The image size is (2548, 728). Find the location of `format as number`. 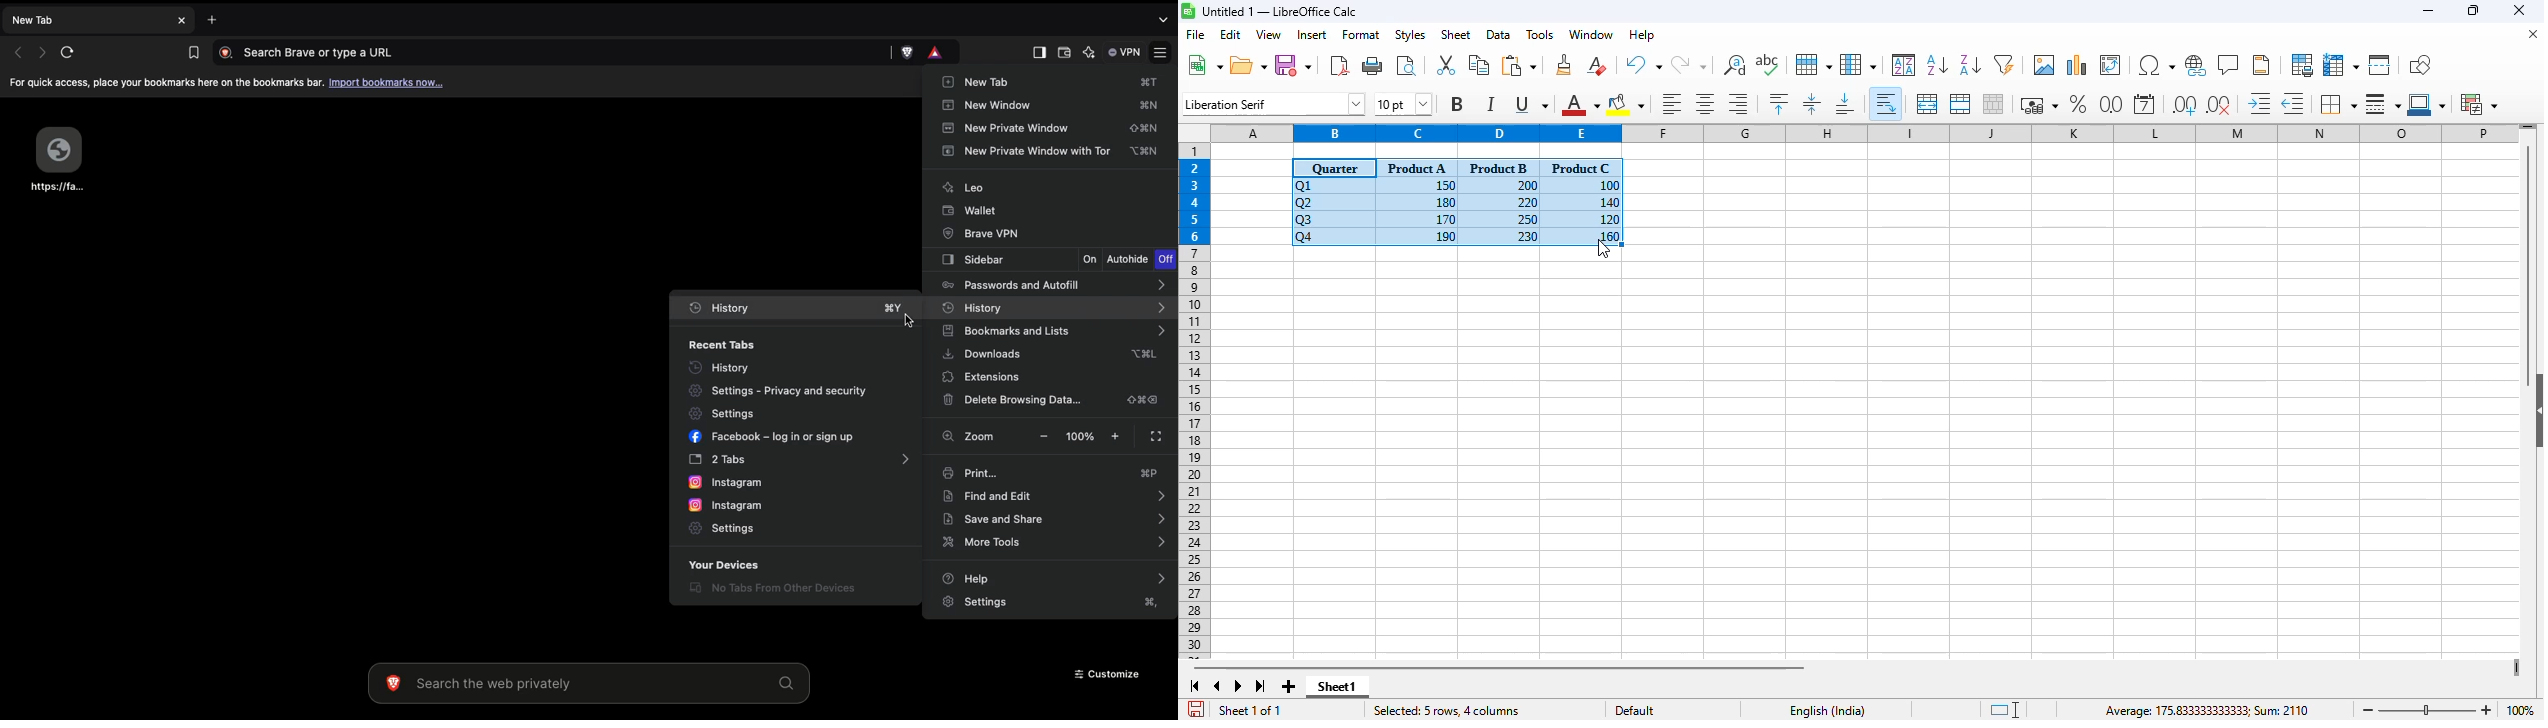

format as number is located at coordinates (2111, 104).